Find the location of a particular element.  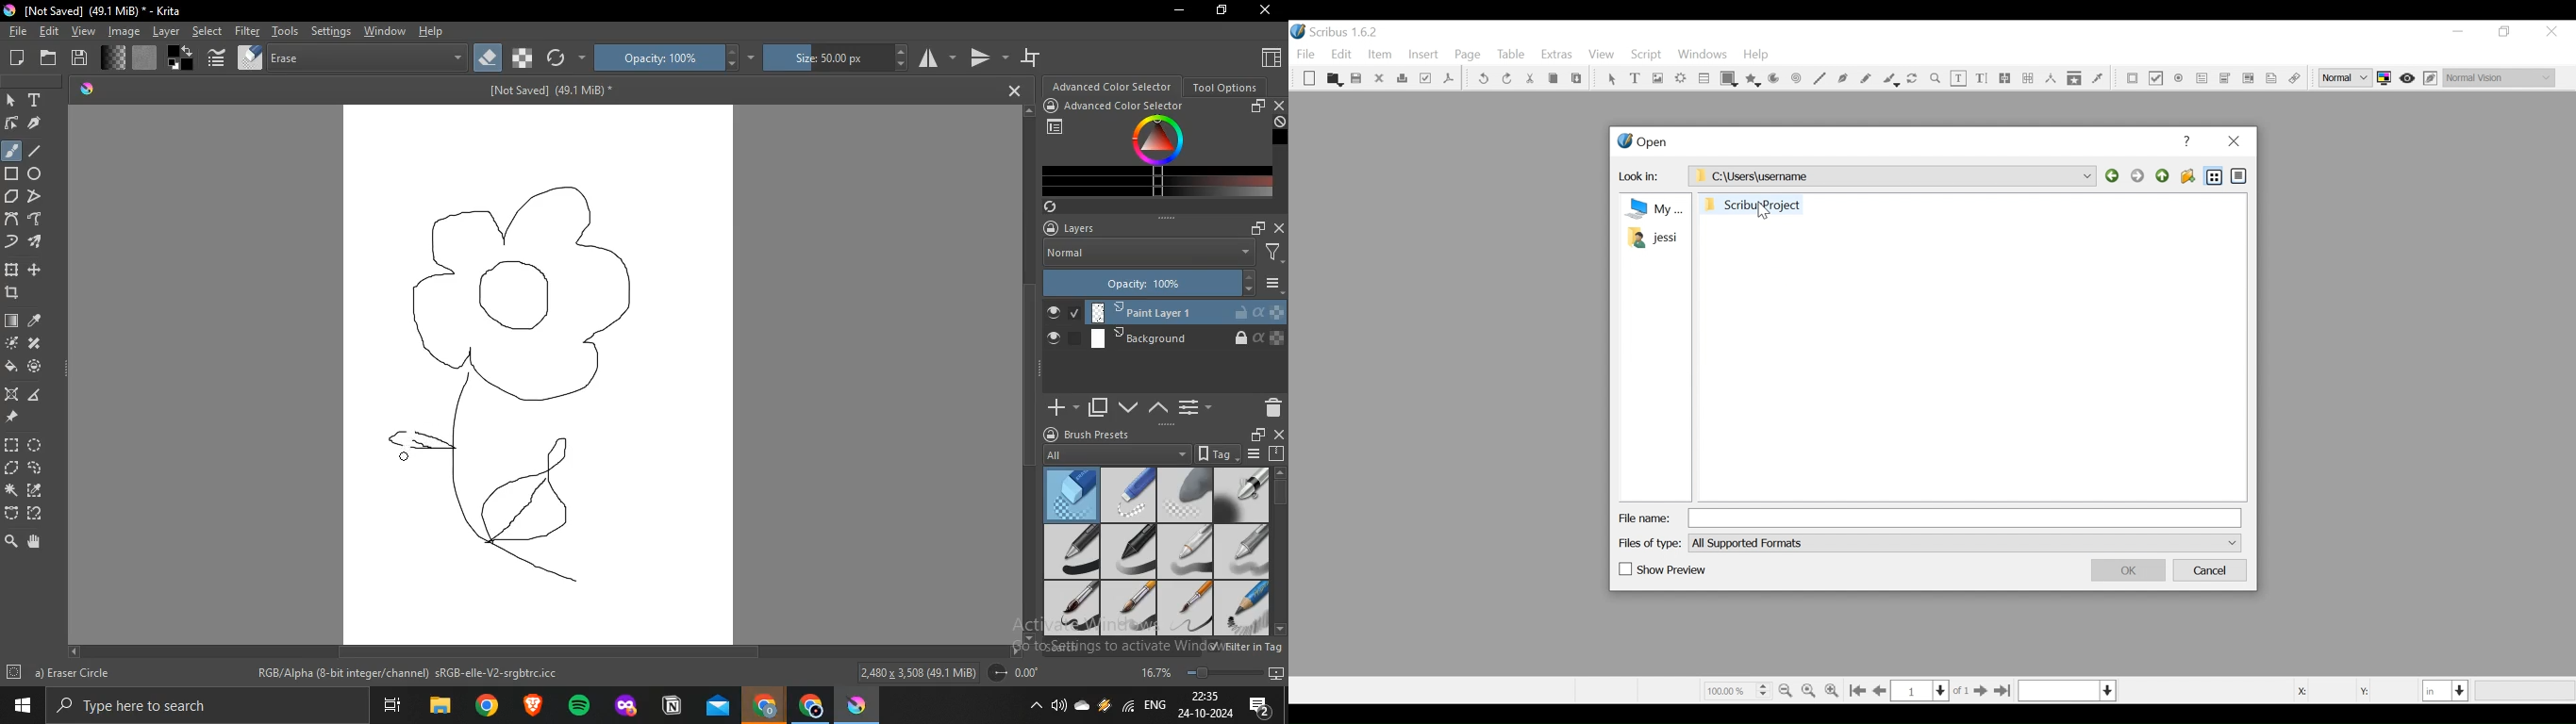

Minimize is located at coordinates (1181, 11).